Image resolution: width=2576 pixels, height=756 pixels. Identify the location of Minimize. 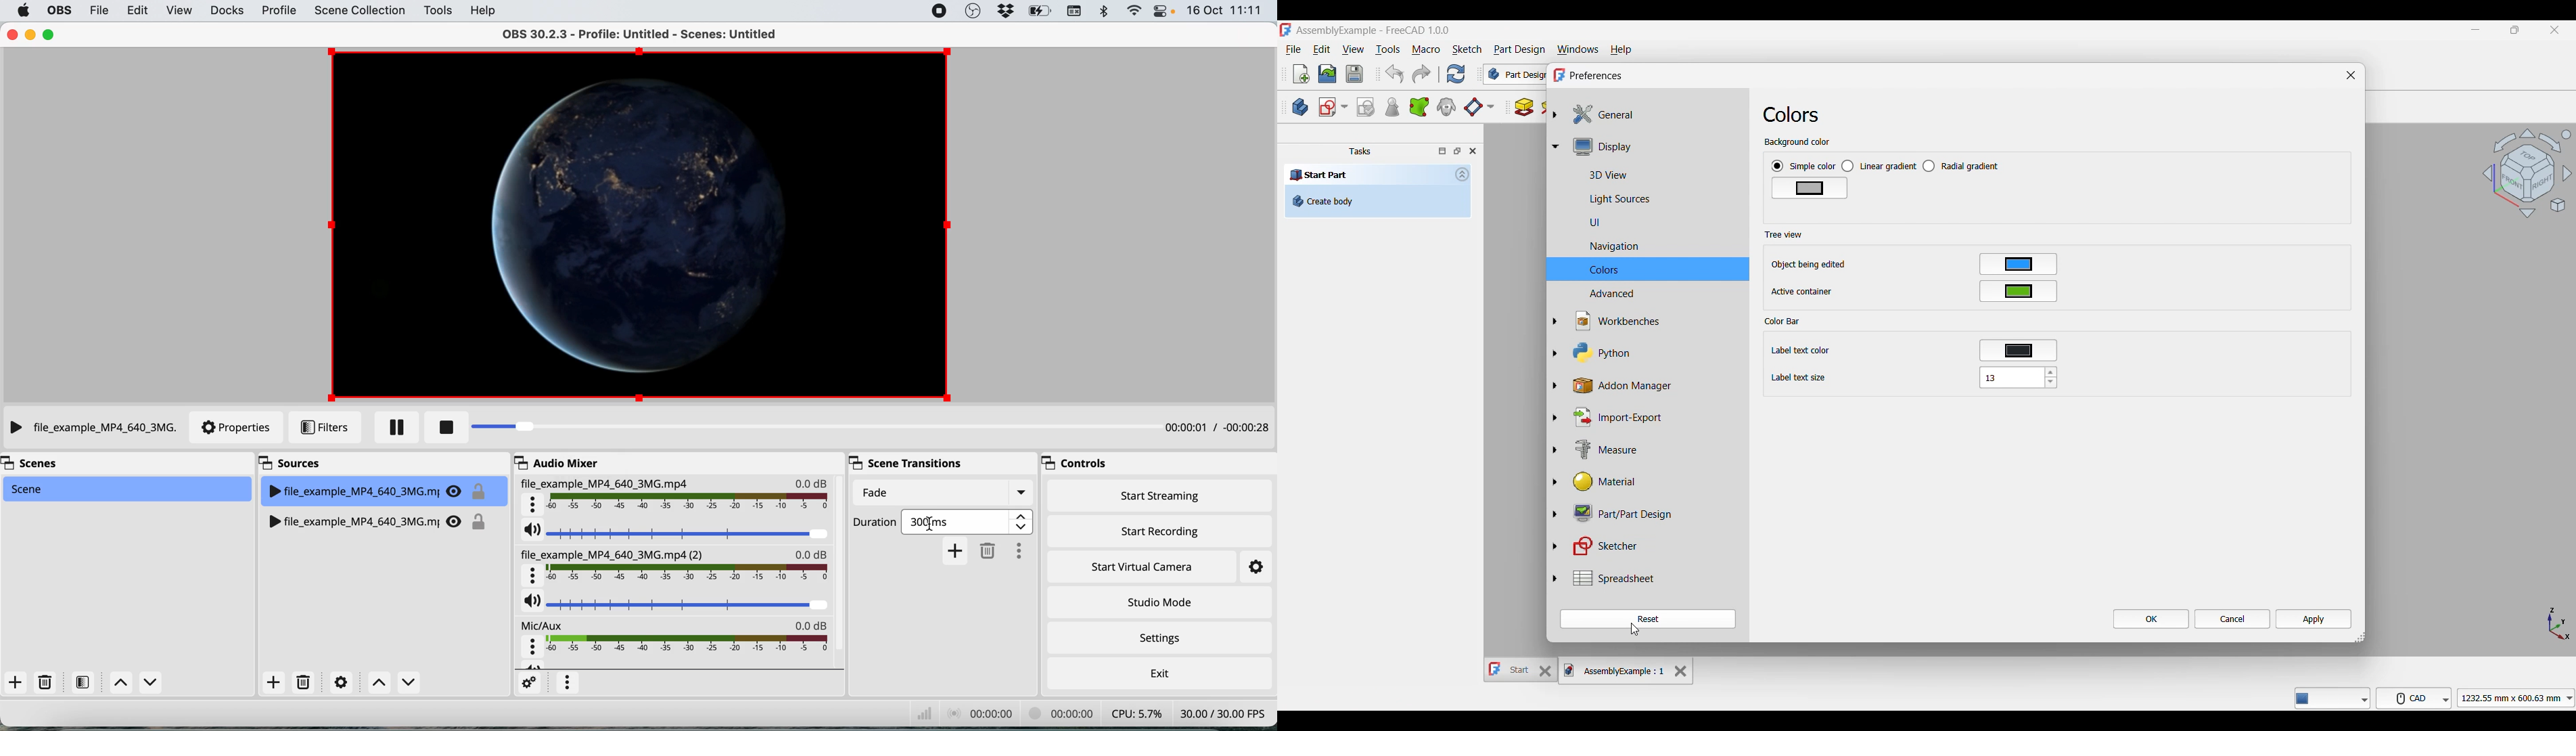
(2475, 30).